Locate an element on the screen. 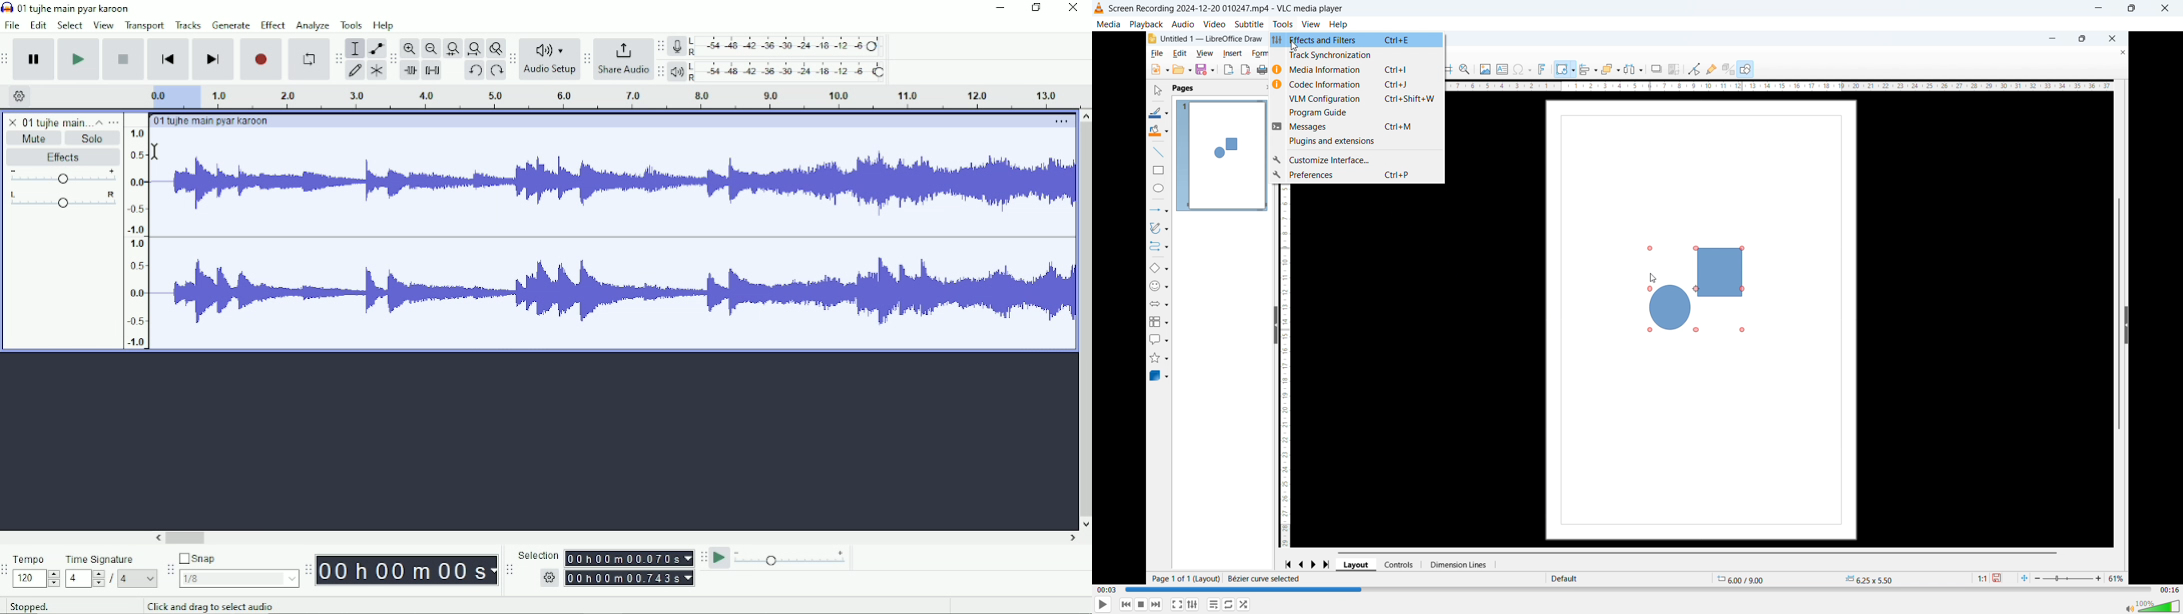 The image size is (2184, 616). Audacity time toolbar is located at coordinates (307, 570).